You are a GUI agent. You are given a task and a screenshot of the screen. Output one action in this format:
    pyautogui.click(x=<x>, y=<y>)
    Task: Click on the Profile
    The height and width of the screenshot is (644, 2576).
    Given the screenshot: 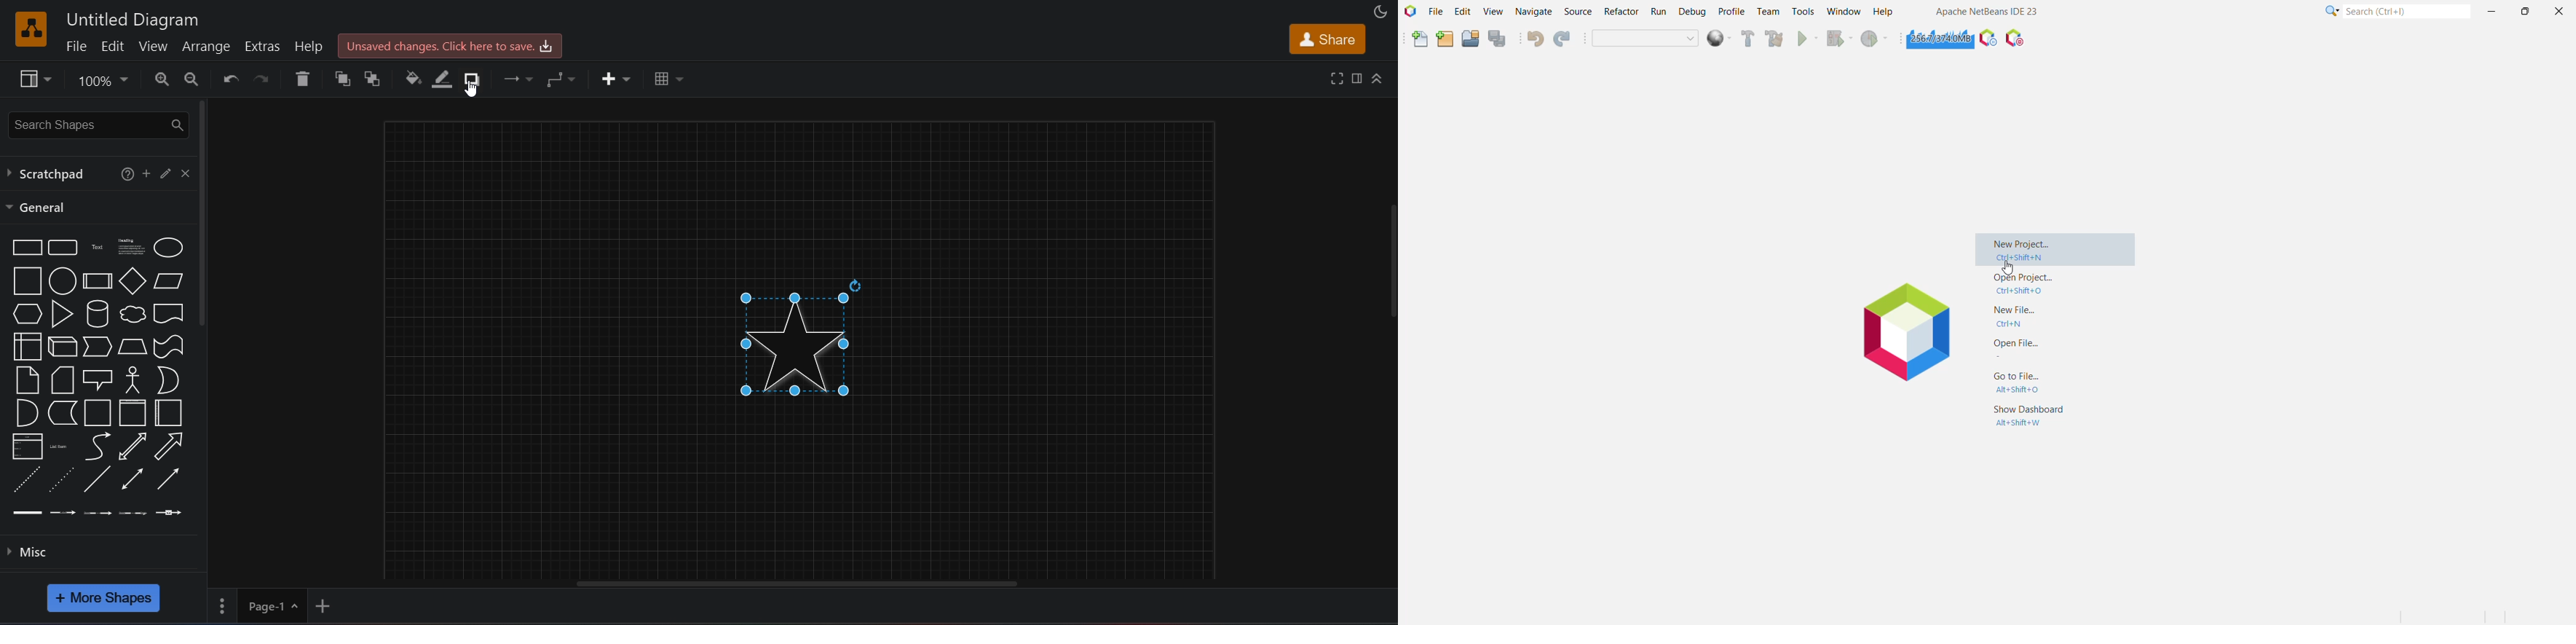 What is the action you would take?
    pyautogui.click(x=1731, y=12)
    